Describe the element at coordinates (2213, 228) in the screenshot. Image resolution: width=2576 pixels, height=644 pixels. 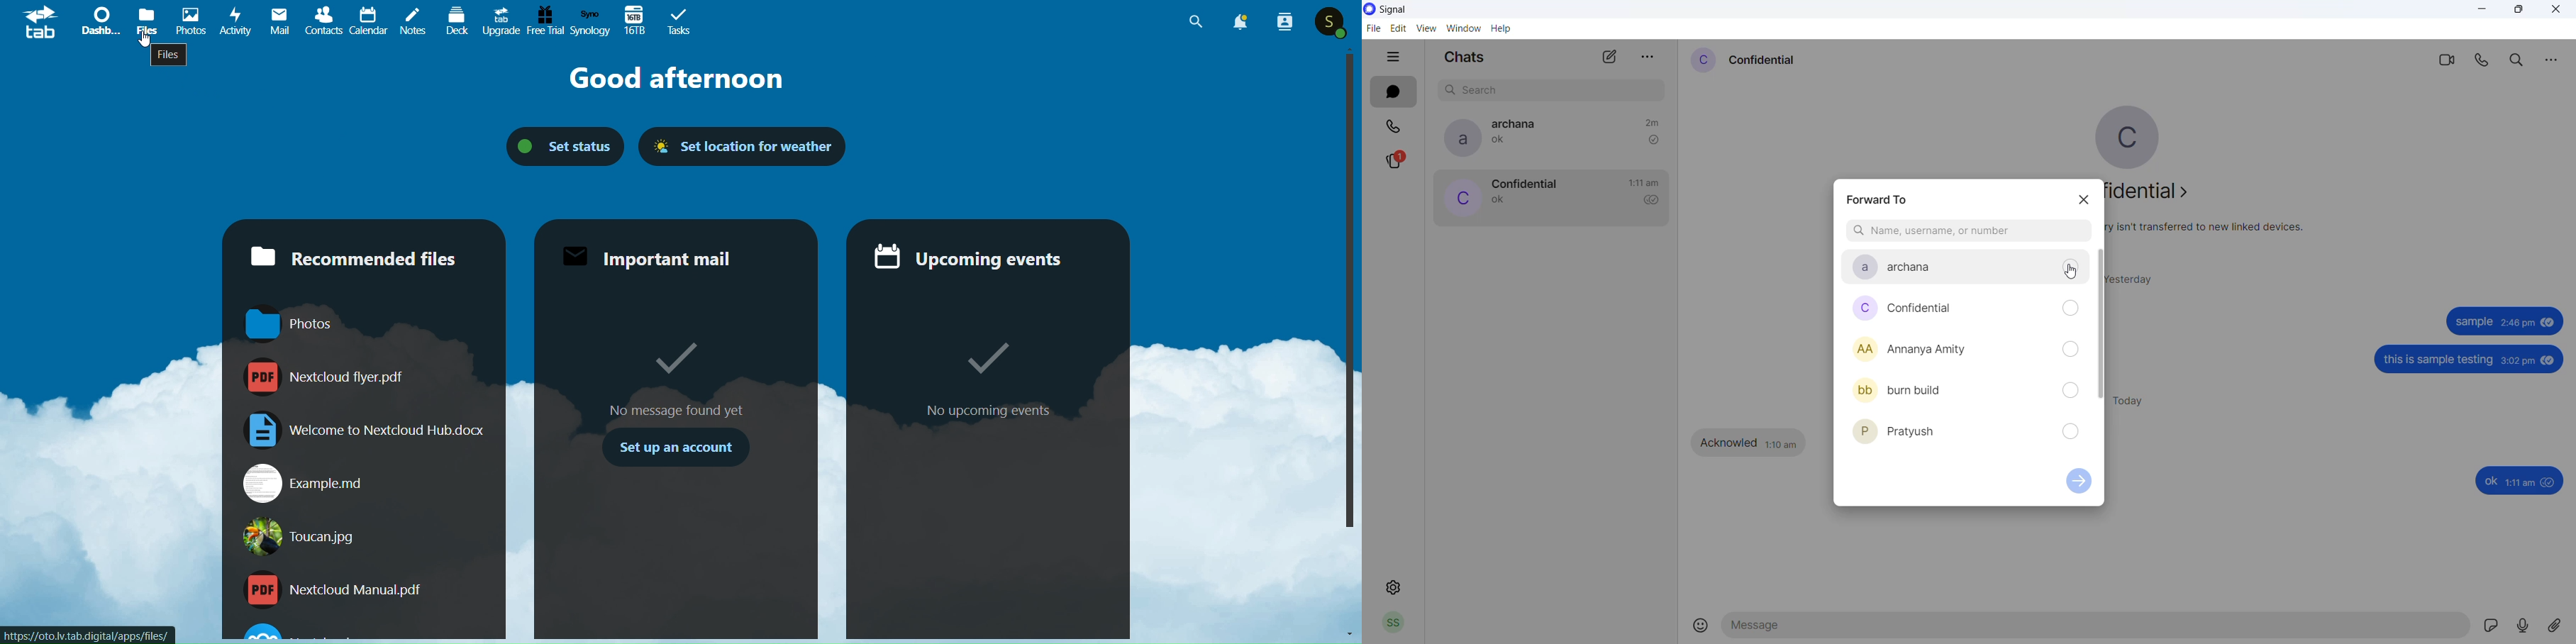
I see `security related text` at that location.